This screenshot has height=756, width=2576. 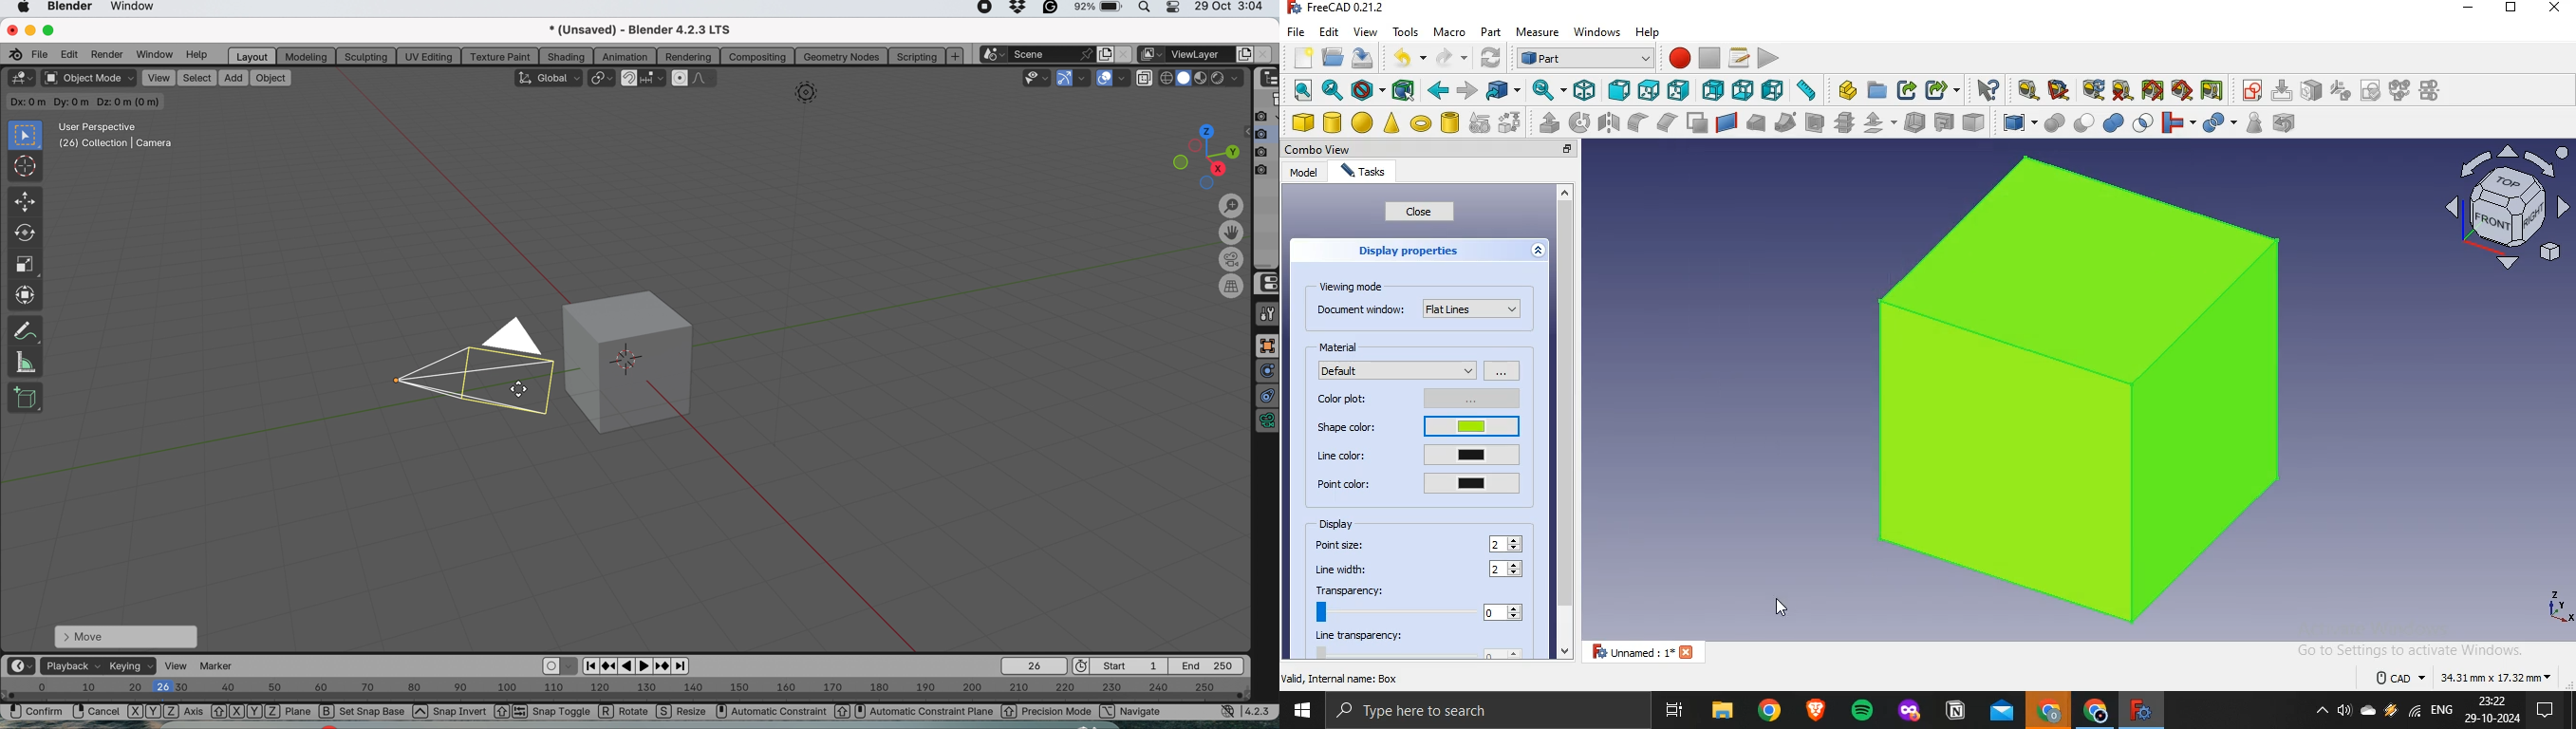 What do you see at coordinates (1878, 122) in the screenshot?
I see `offset` at bounding box center [1878, 122].